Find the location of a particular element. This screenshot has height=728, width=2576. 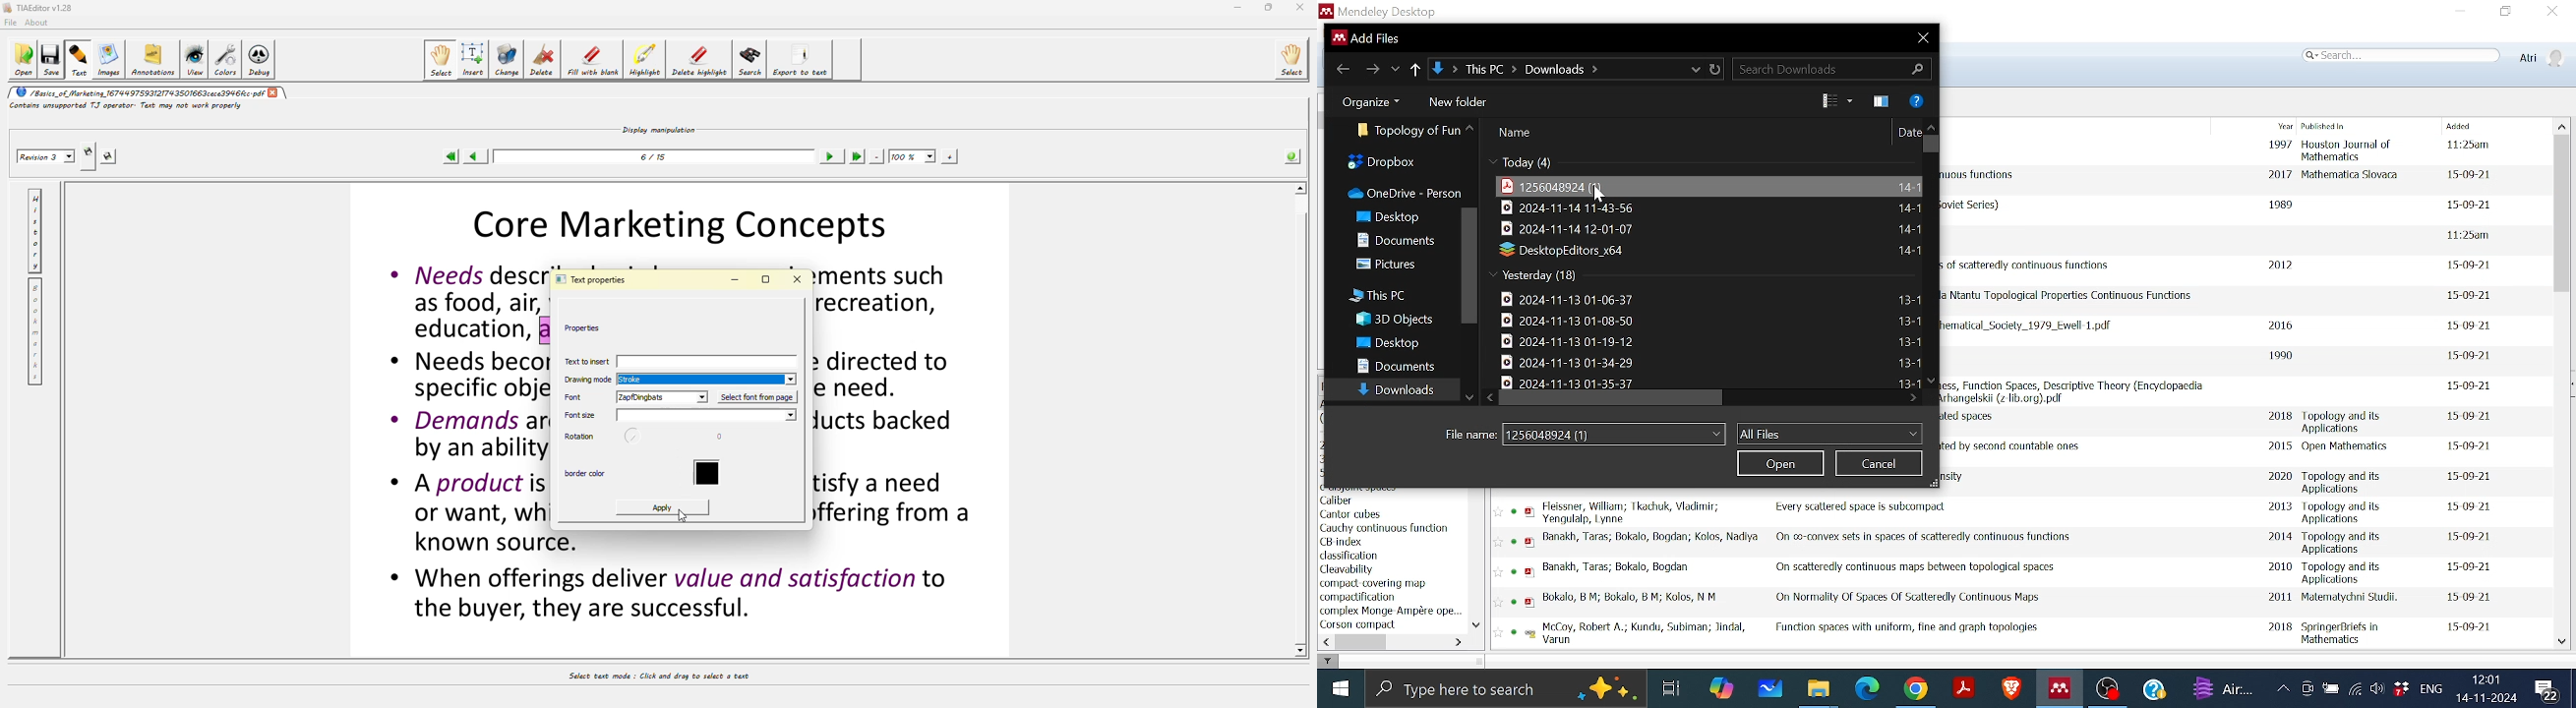

OneDrive-person is located at coordinates (1406, 194).